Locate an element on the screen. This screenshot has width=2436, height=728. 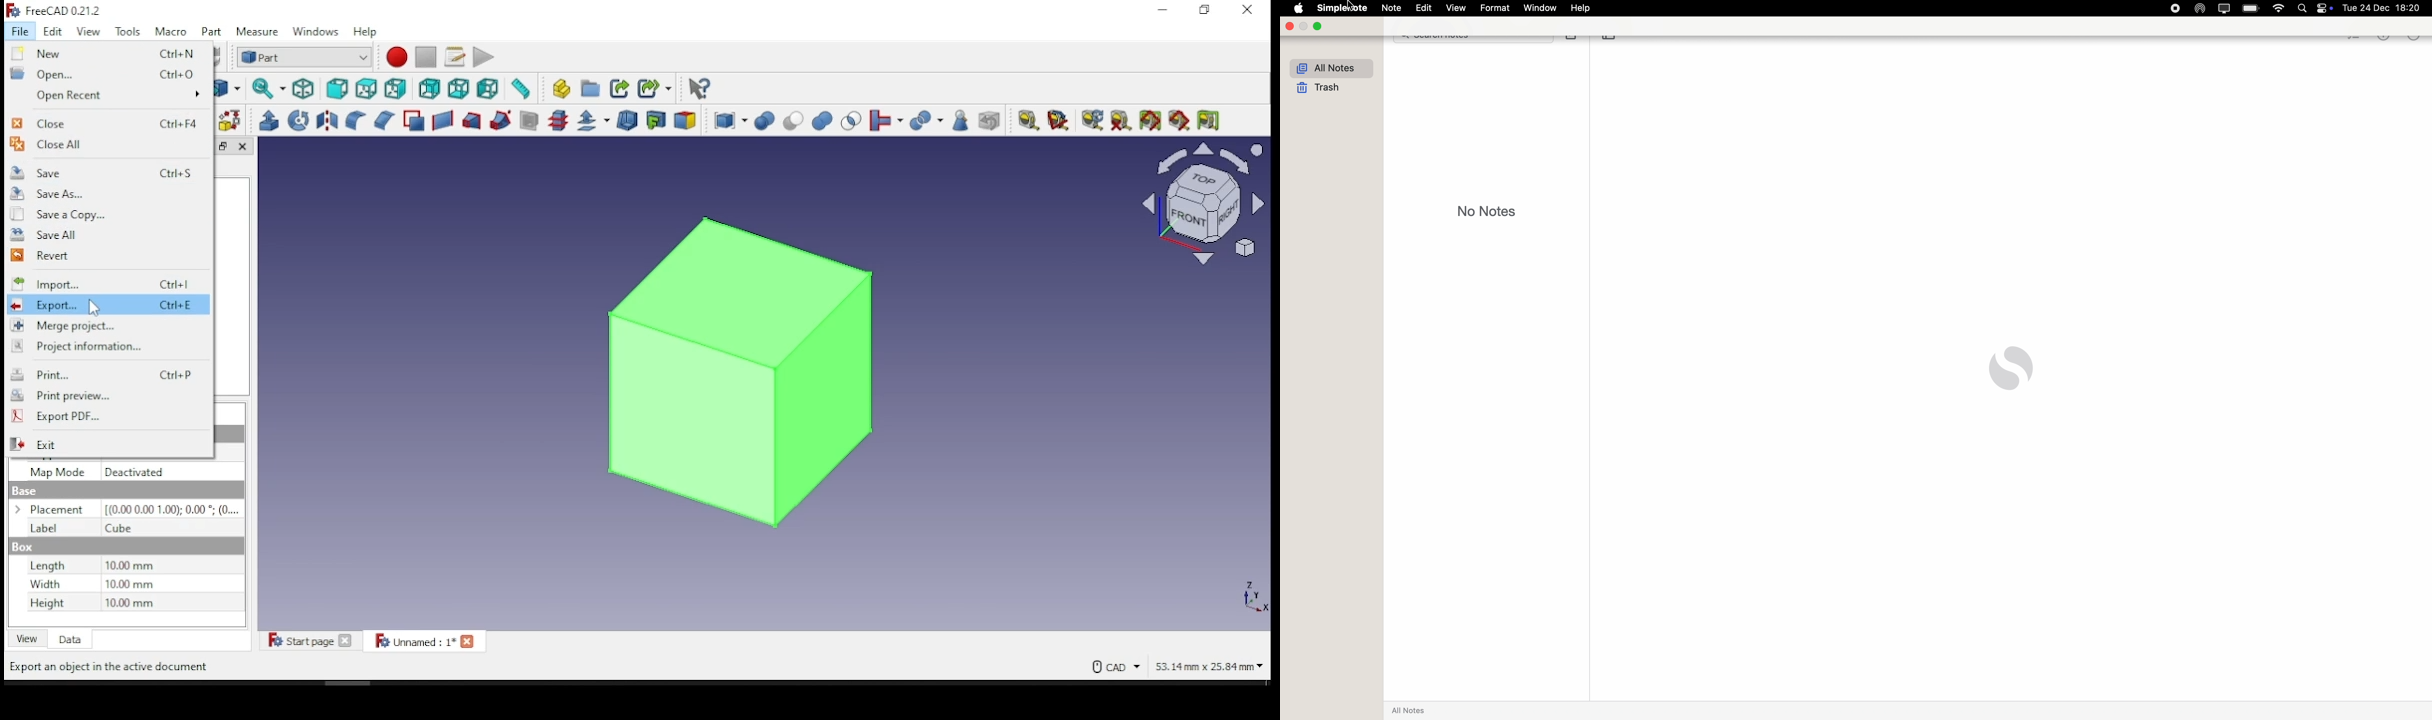
Spotlight search is located at coordinates (2305, 8).